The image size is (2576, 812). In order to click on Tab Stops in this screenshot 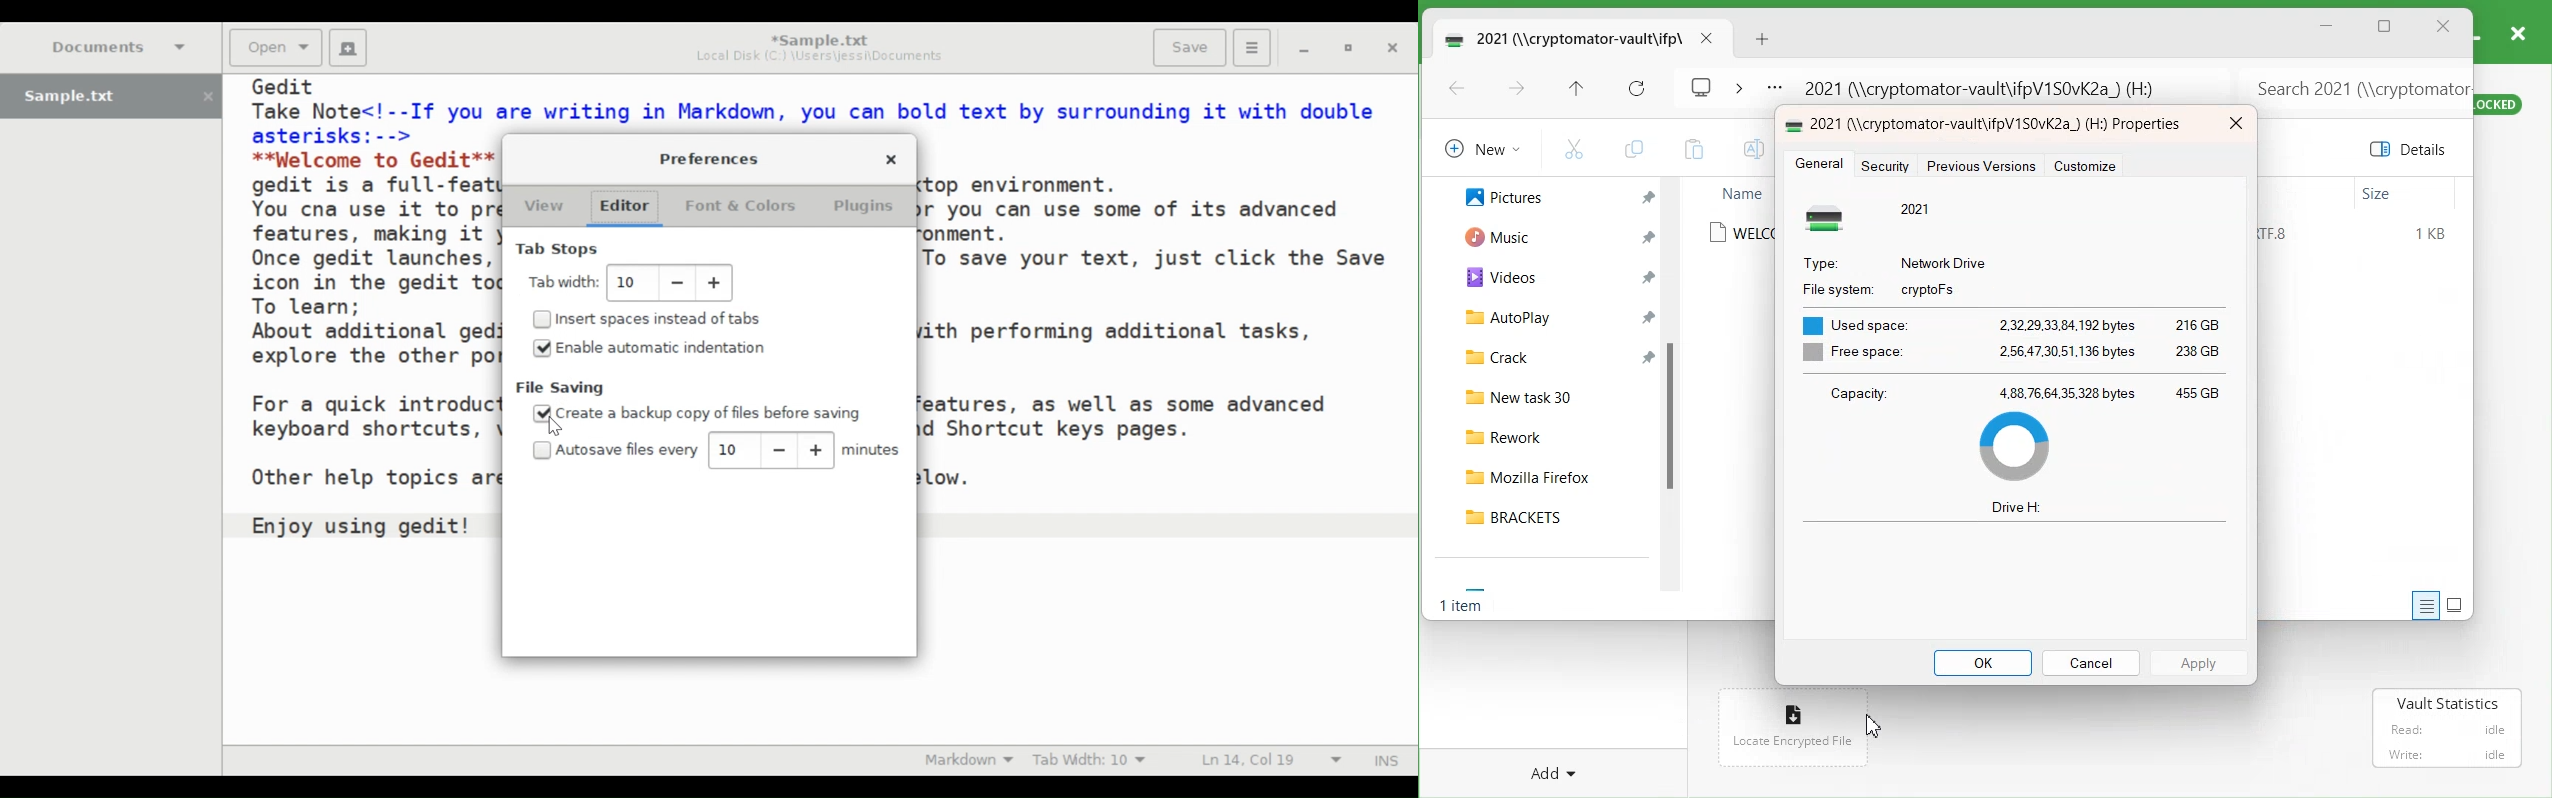, I will do `click(560, 249)`.